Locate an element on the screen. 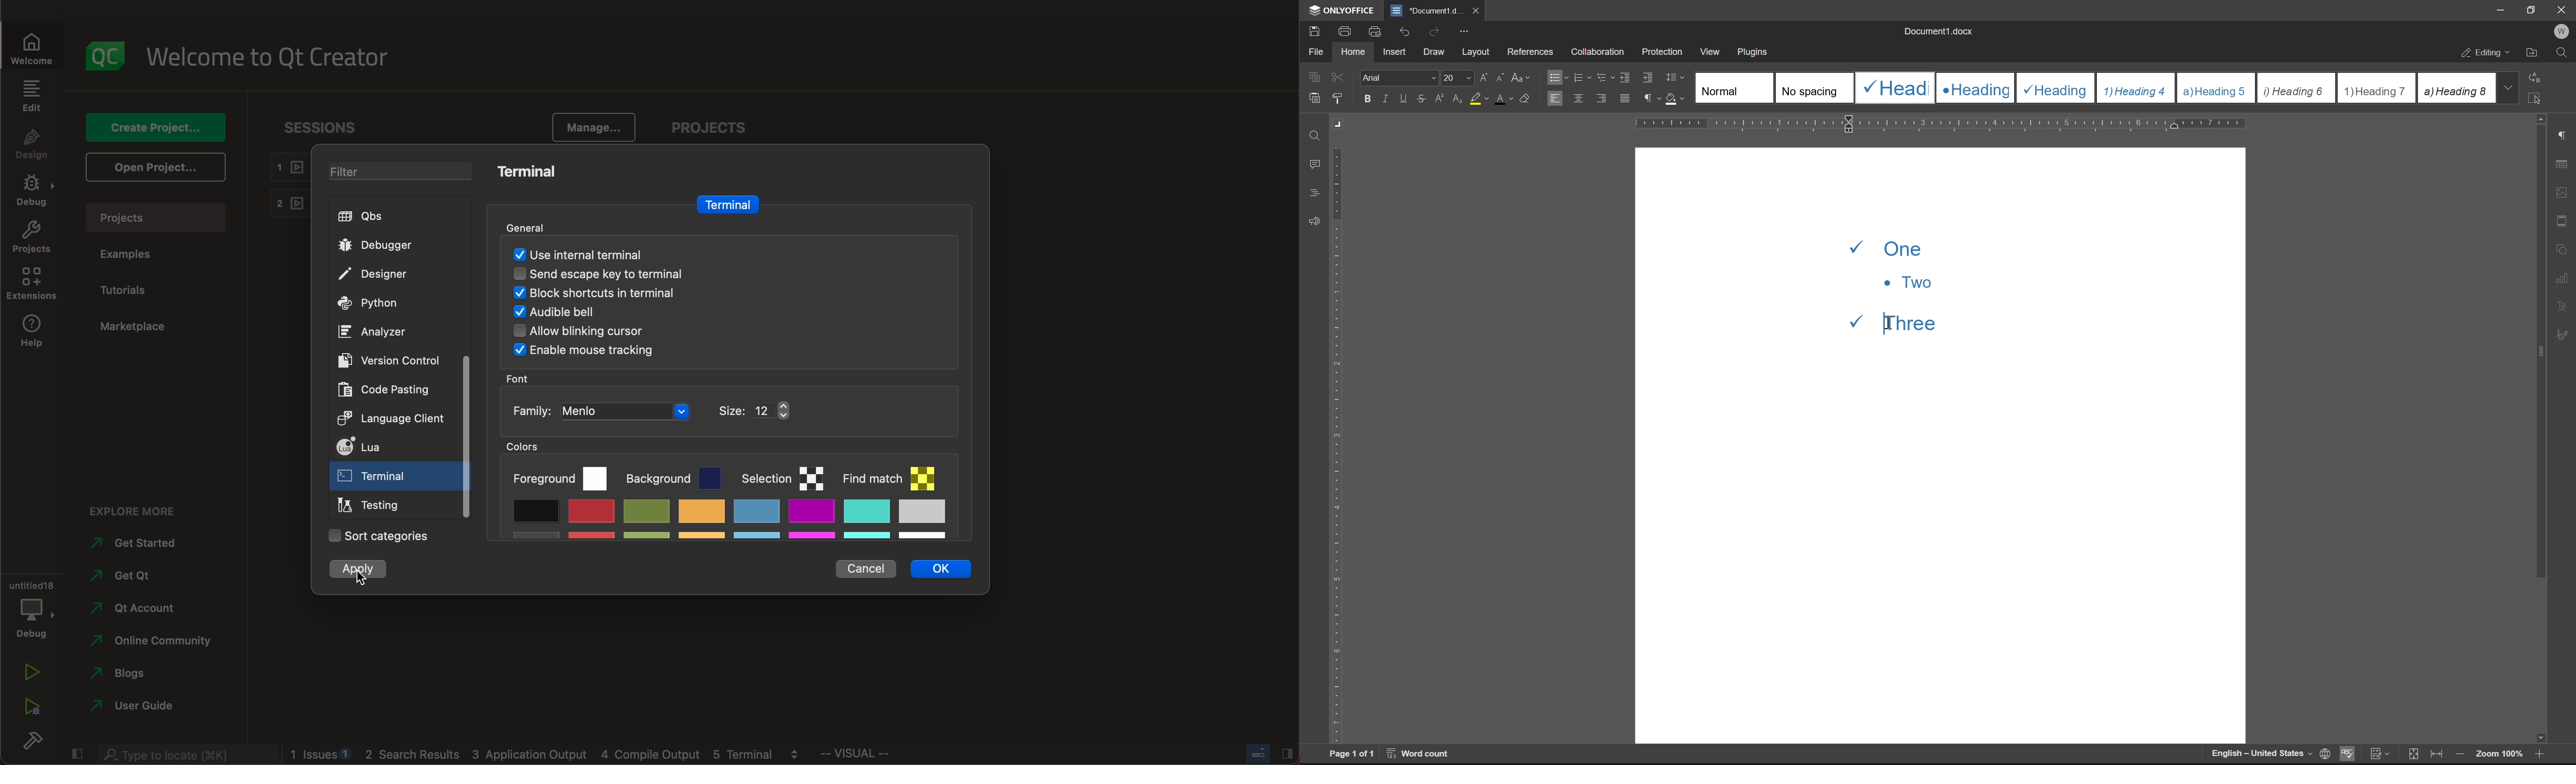 The image size is (2576, 784). testing is located at coordinates (374, 505).